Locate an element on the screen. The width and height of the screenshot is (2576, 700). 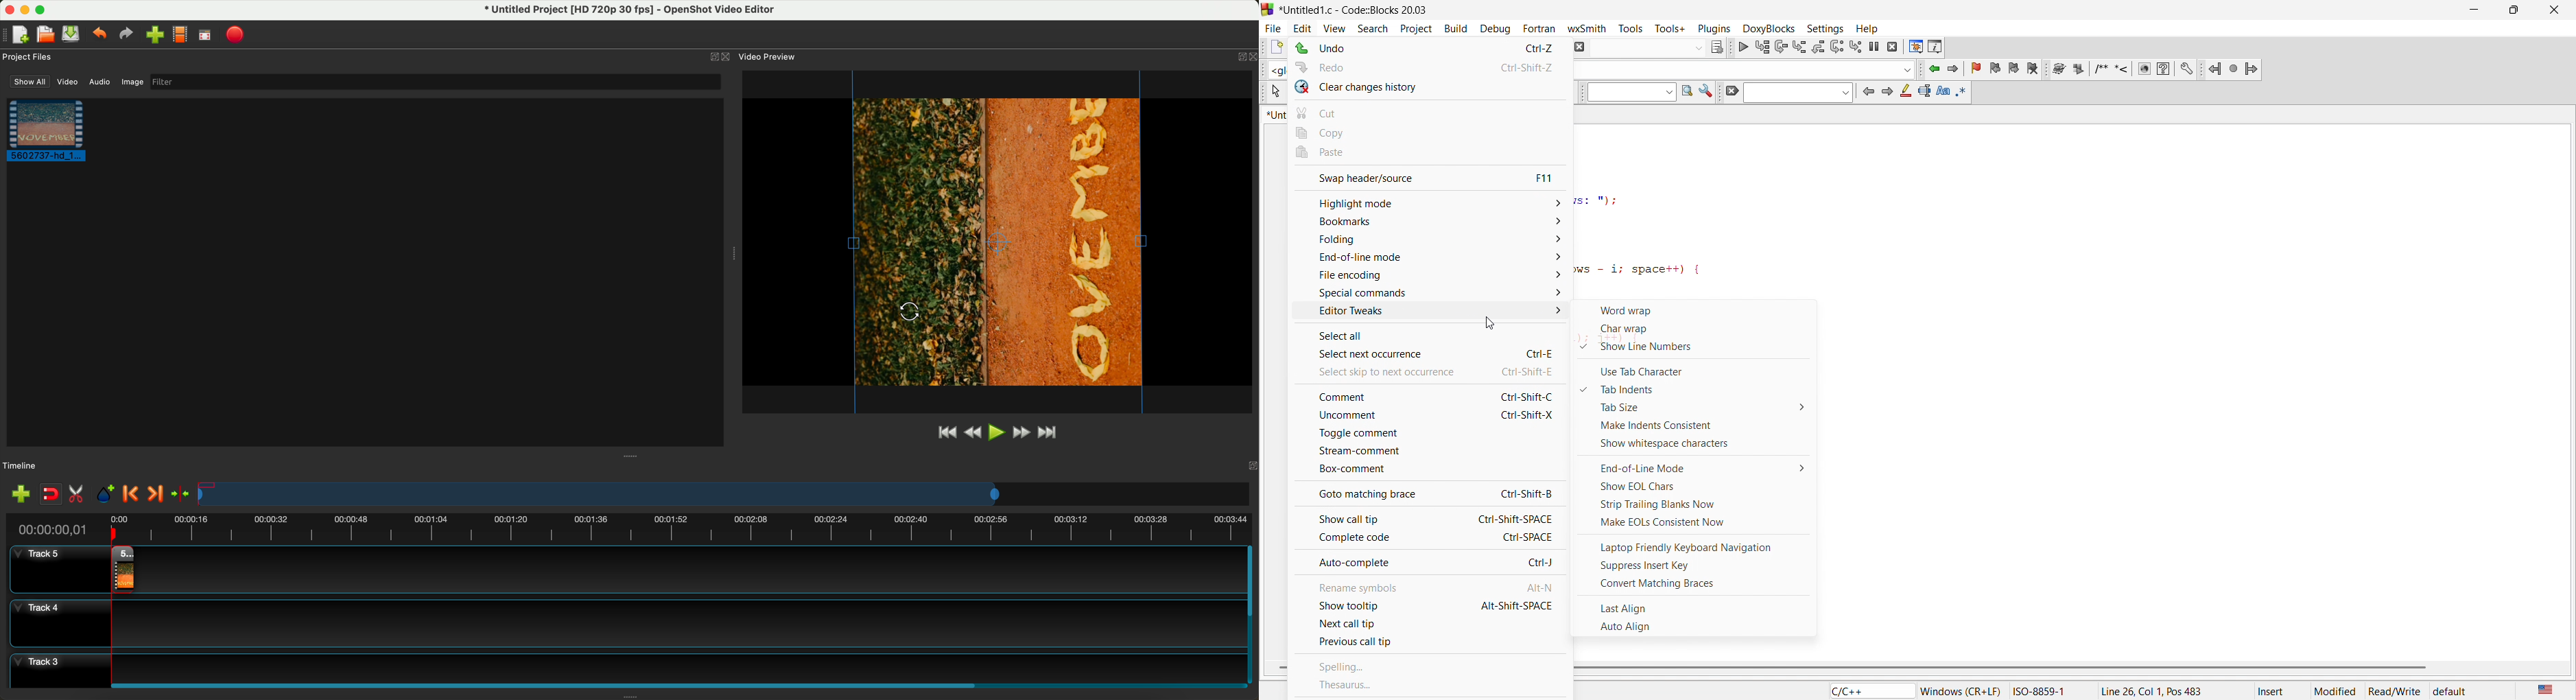
‘Windows (CR+LF)  is located at coordinates (1961, 690).